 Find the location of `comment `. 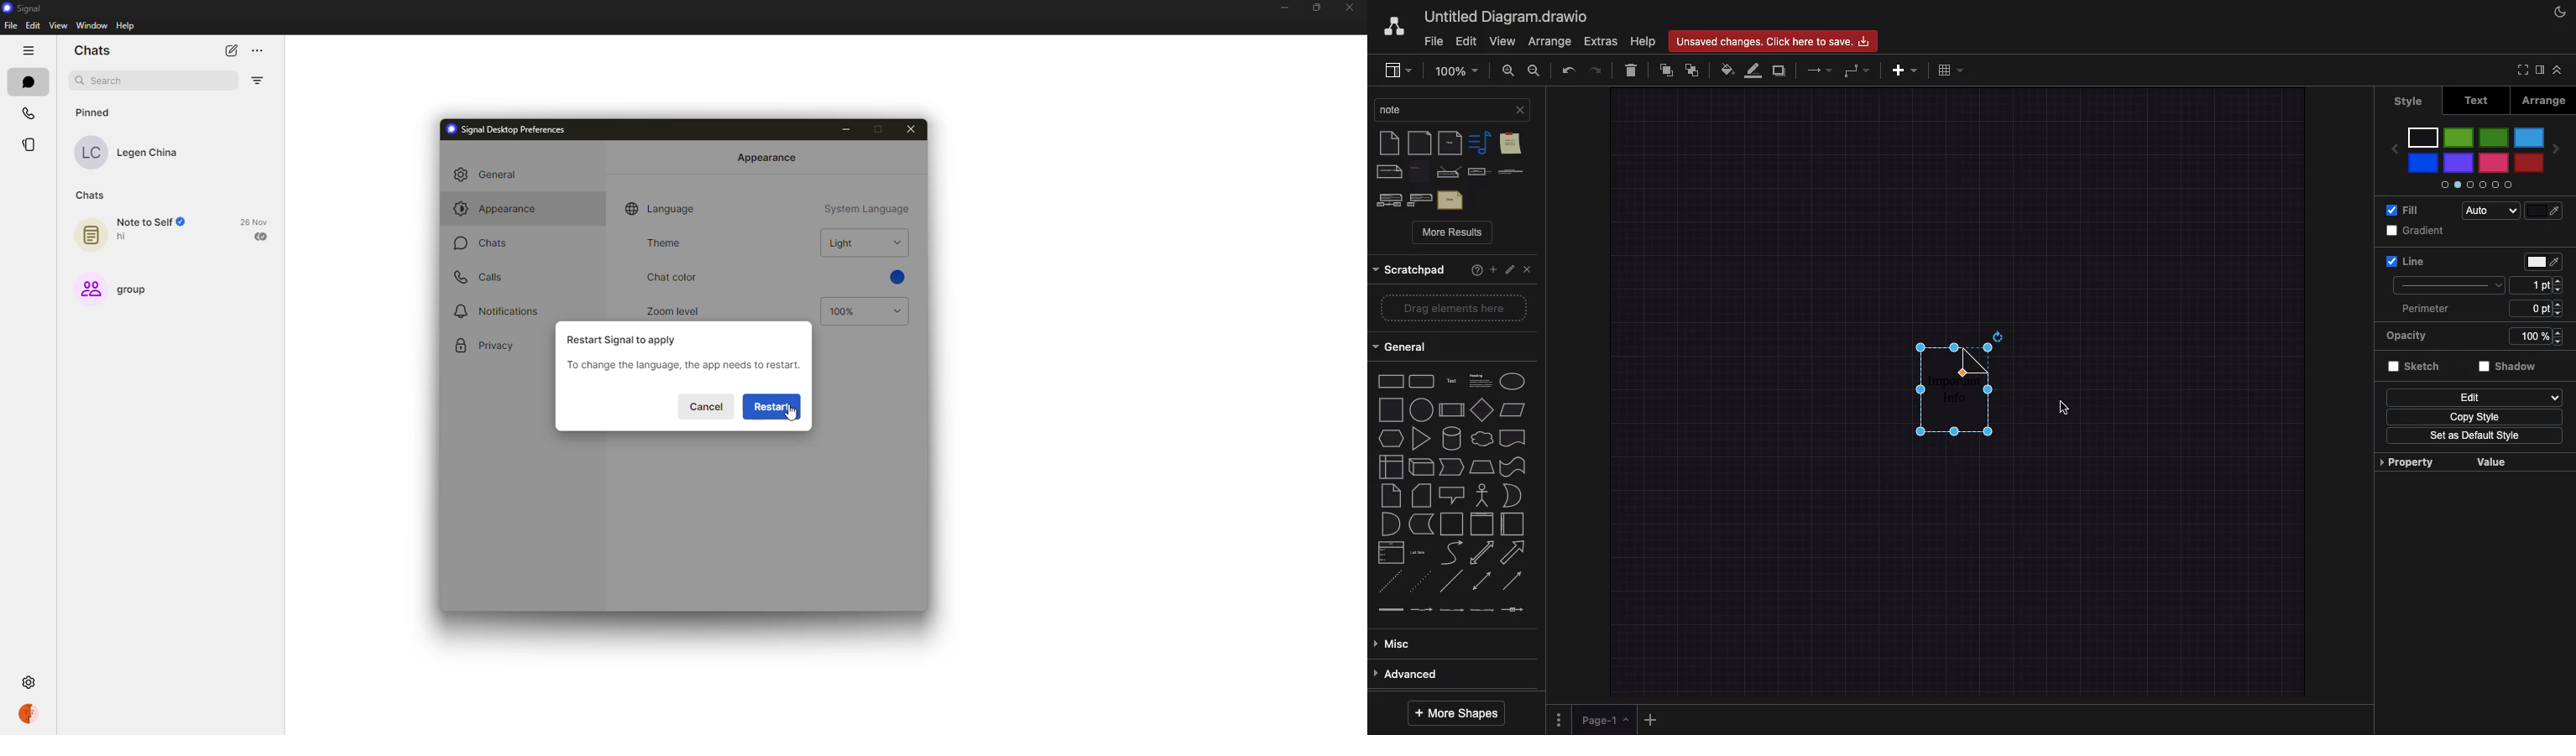

comment  is located at coordinates (1389, 172).